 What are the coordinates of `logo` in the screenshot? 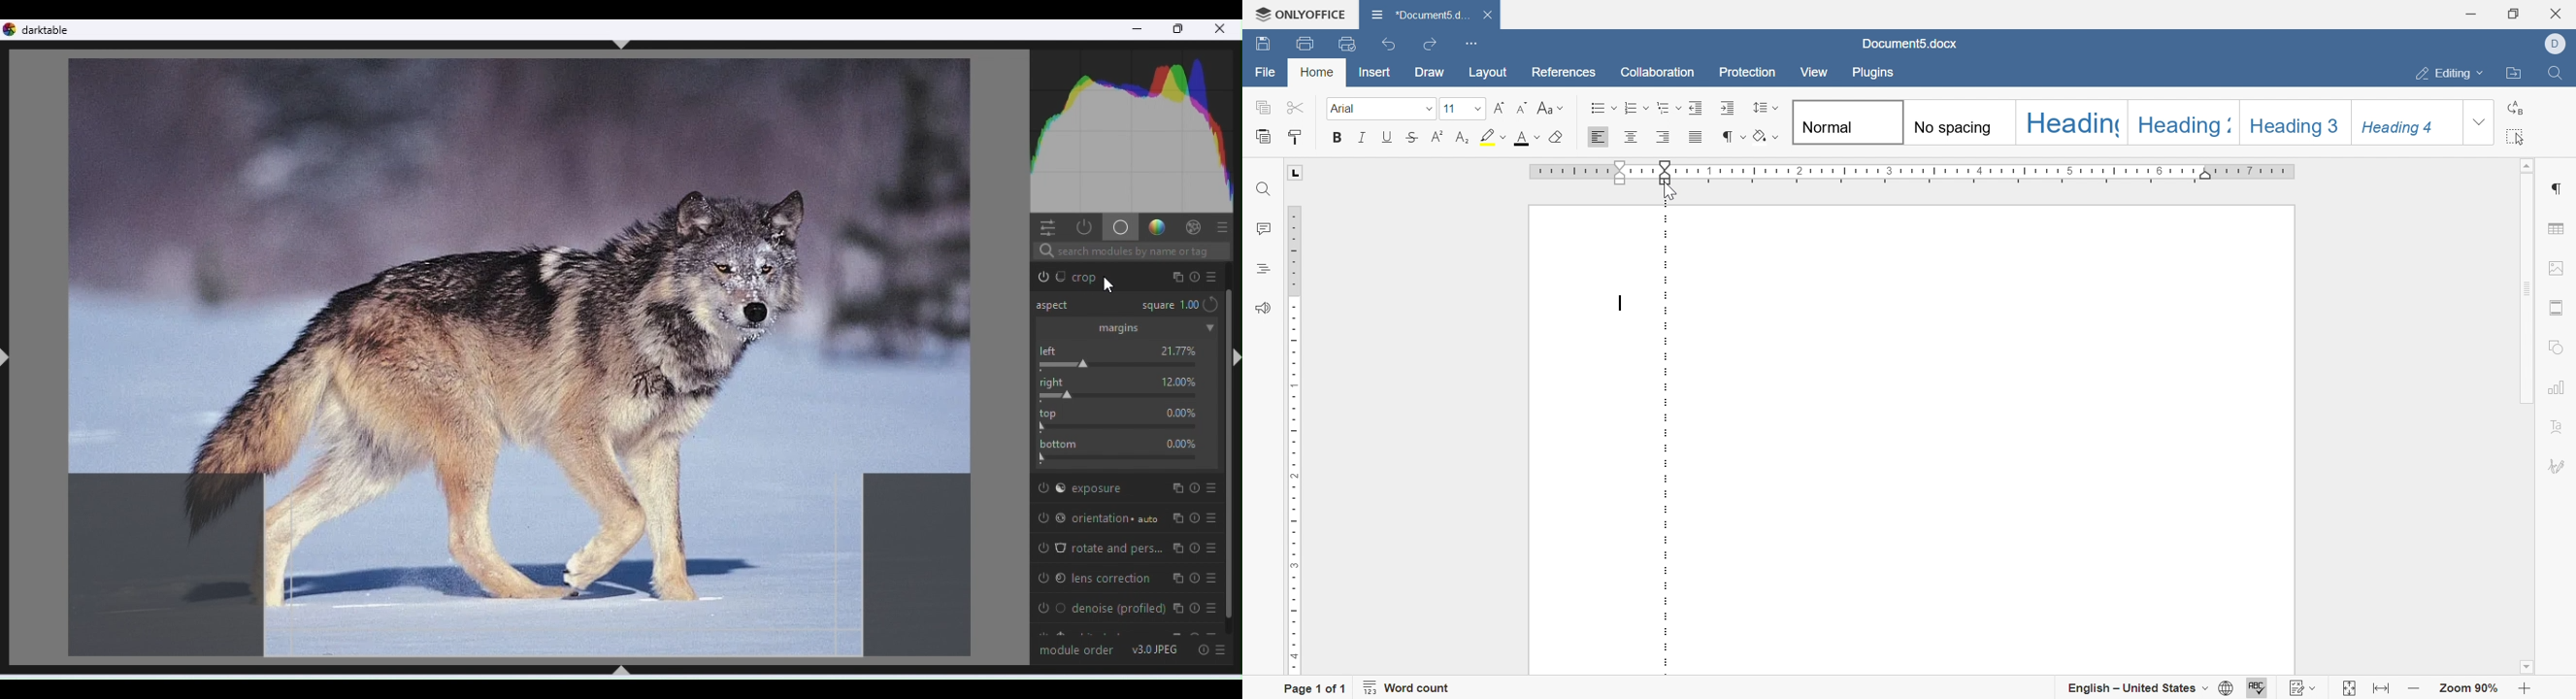 It's located at (11, 29).